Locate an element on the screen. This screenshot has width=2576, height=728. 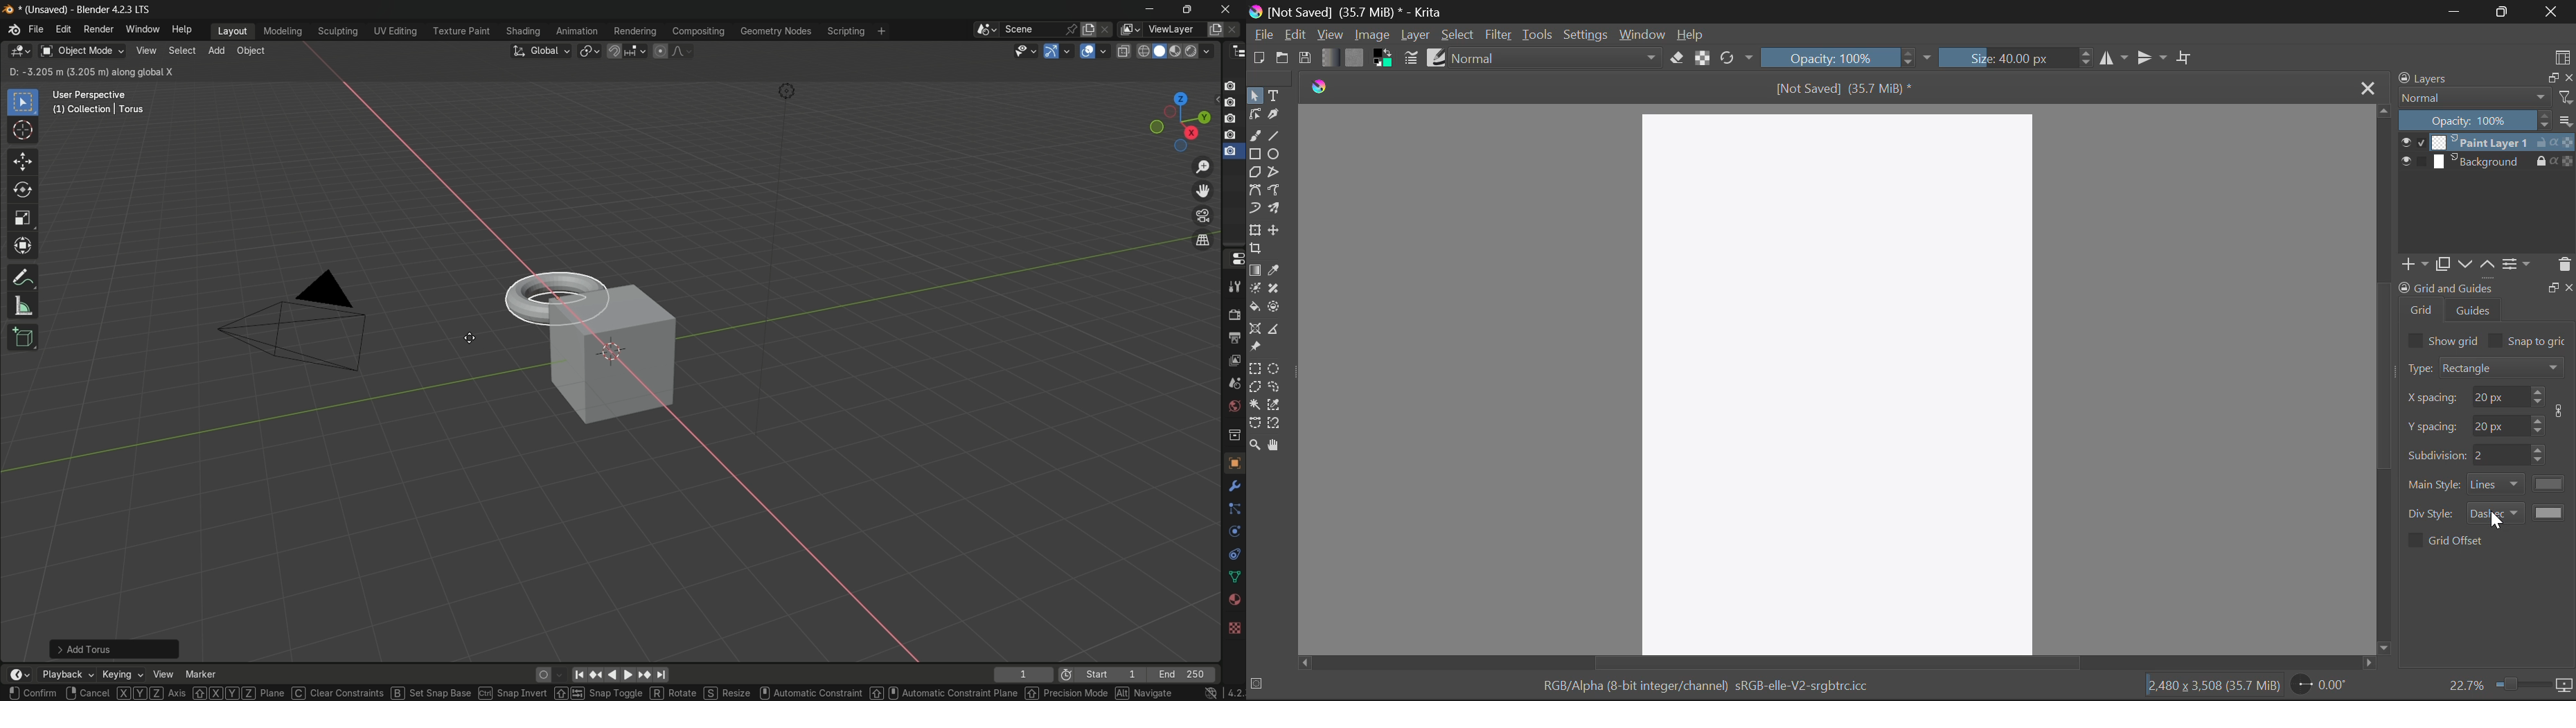
x axis is located at coordinates (430, 167).